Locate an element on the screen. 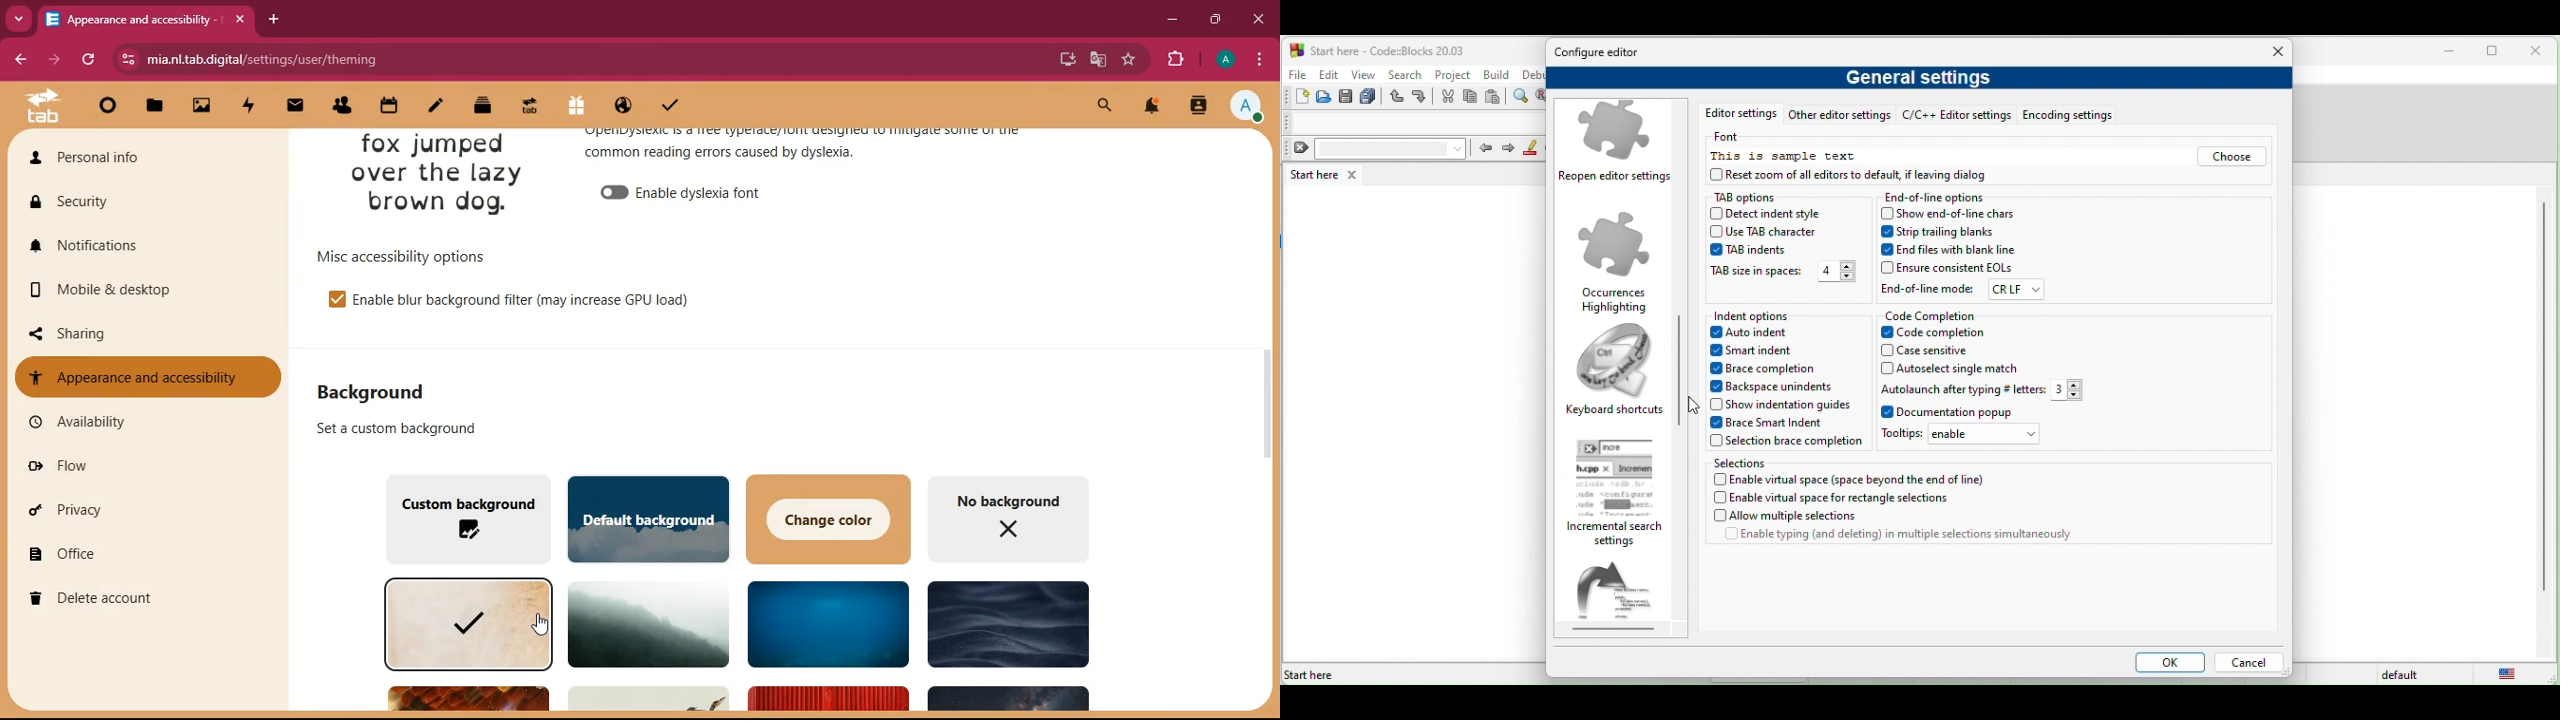 The image size is (2576, 728). maximize is located at coordinates (2496, 53).